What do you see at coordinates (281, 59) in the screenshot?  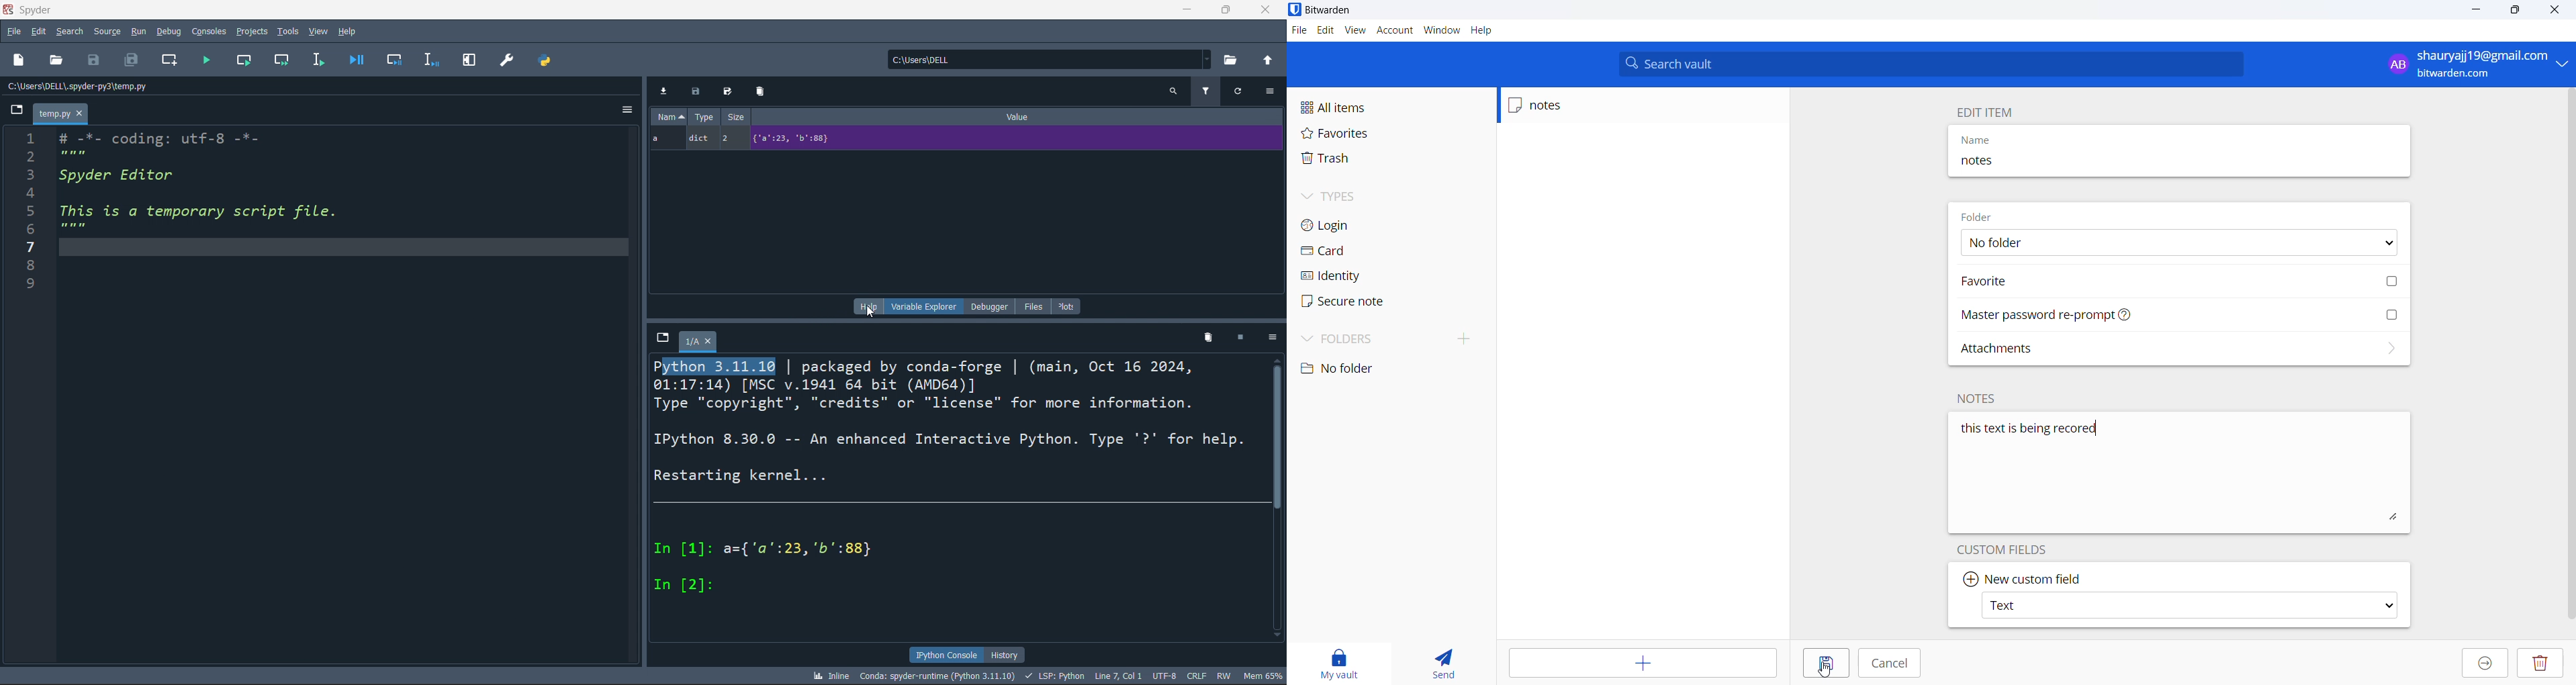 I see `run cell and move` at bounding box center [281, 59].